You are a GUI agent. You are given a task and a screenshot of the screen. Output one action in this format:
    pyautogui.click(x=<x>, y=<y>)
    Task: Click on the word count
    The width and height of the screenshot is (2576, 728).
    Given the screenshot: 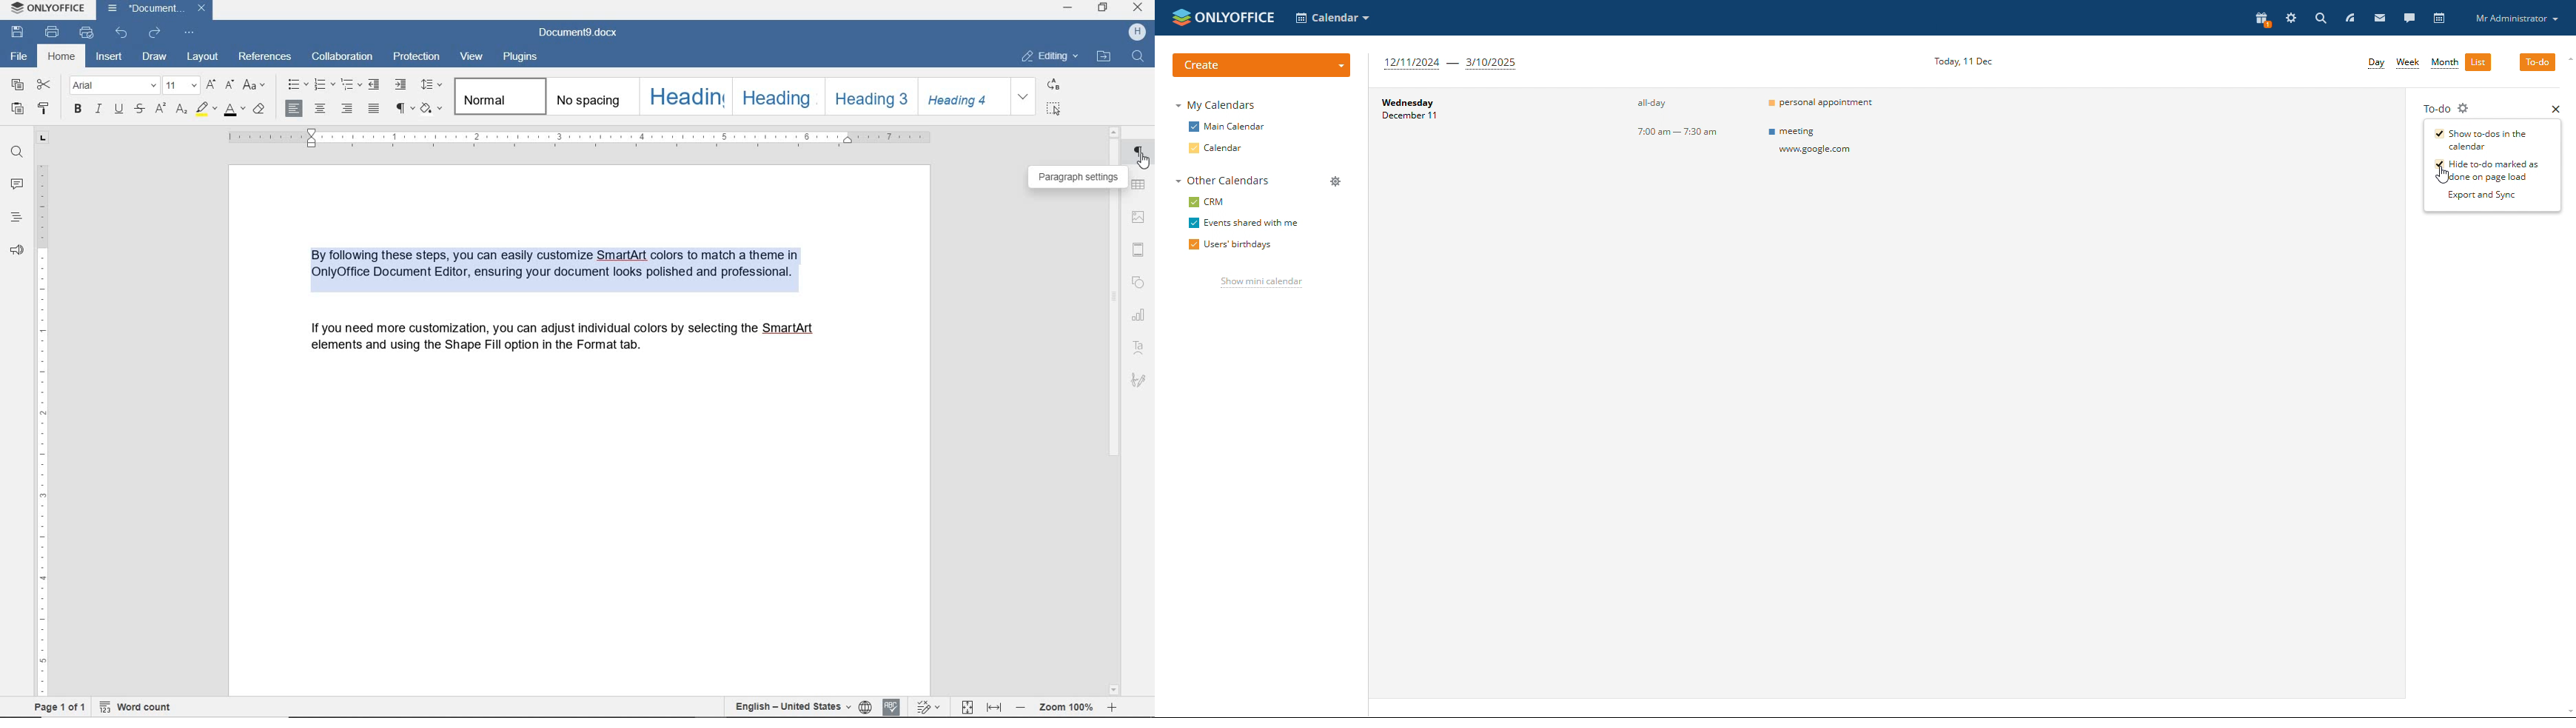 What is the action you would take?
    pyautogui.click(x=138, y=708)
    